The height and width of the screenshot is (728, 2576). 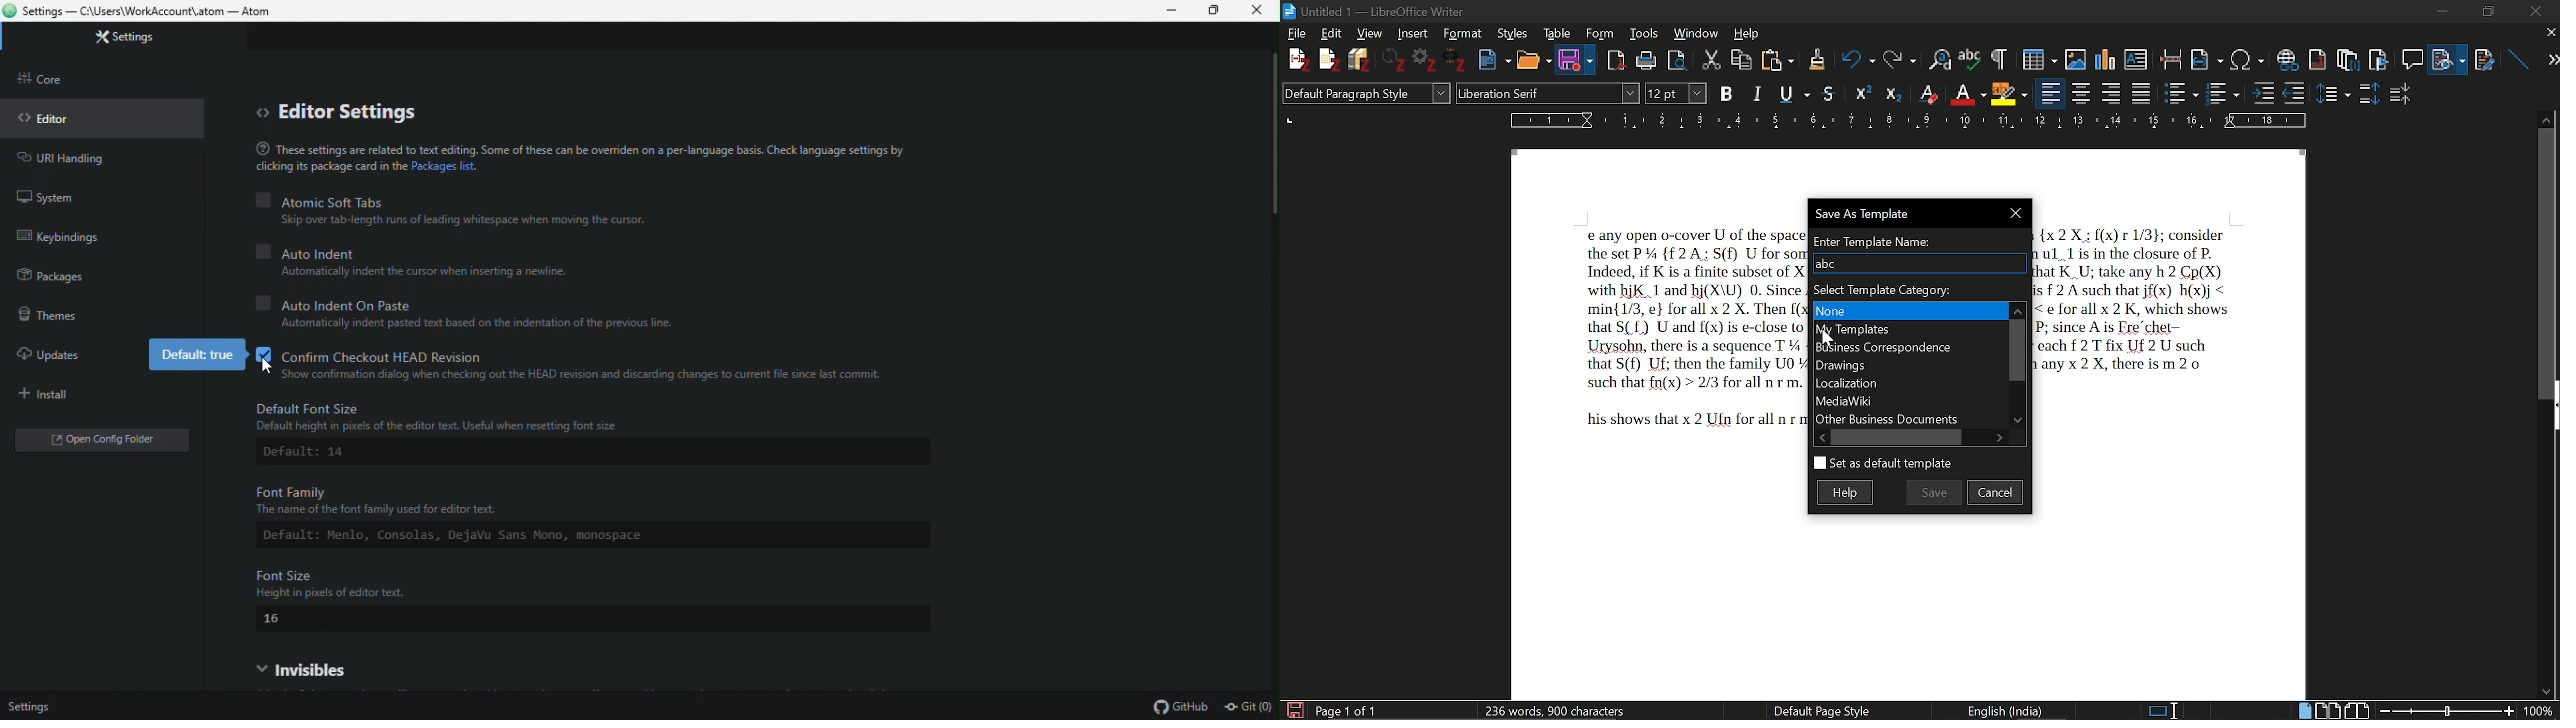 I want to click on , so click(x=1329, y=61).